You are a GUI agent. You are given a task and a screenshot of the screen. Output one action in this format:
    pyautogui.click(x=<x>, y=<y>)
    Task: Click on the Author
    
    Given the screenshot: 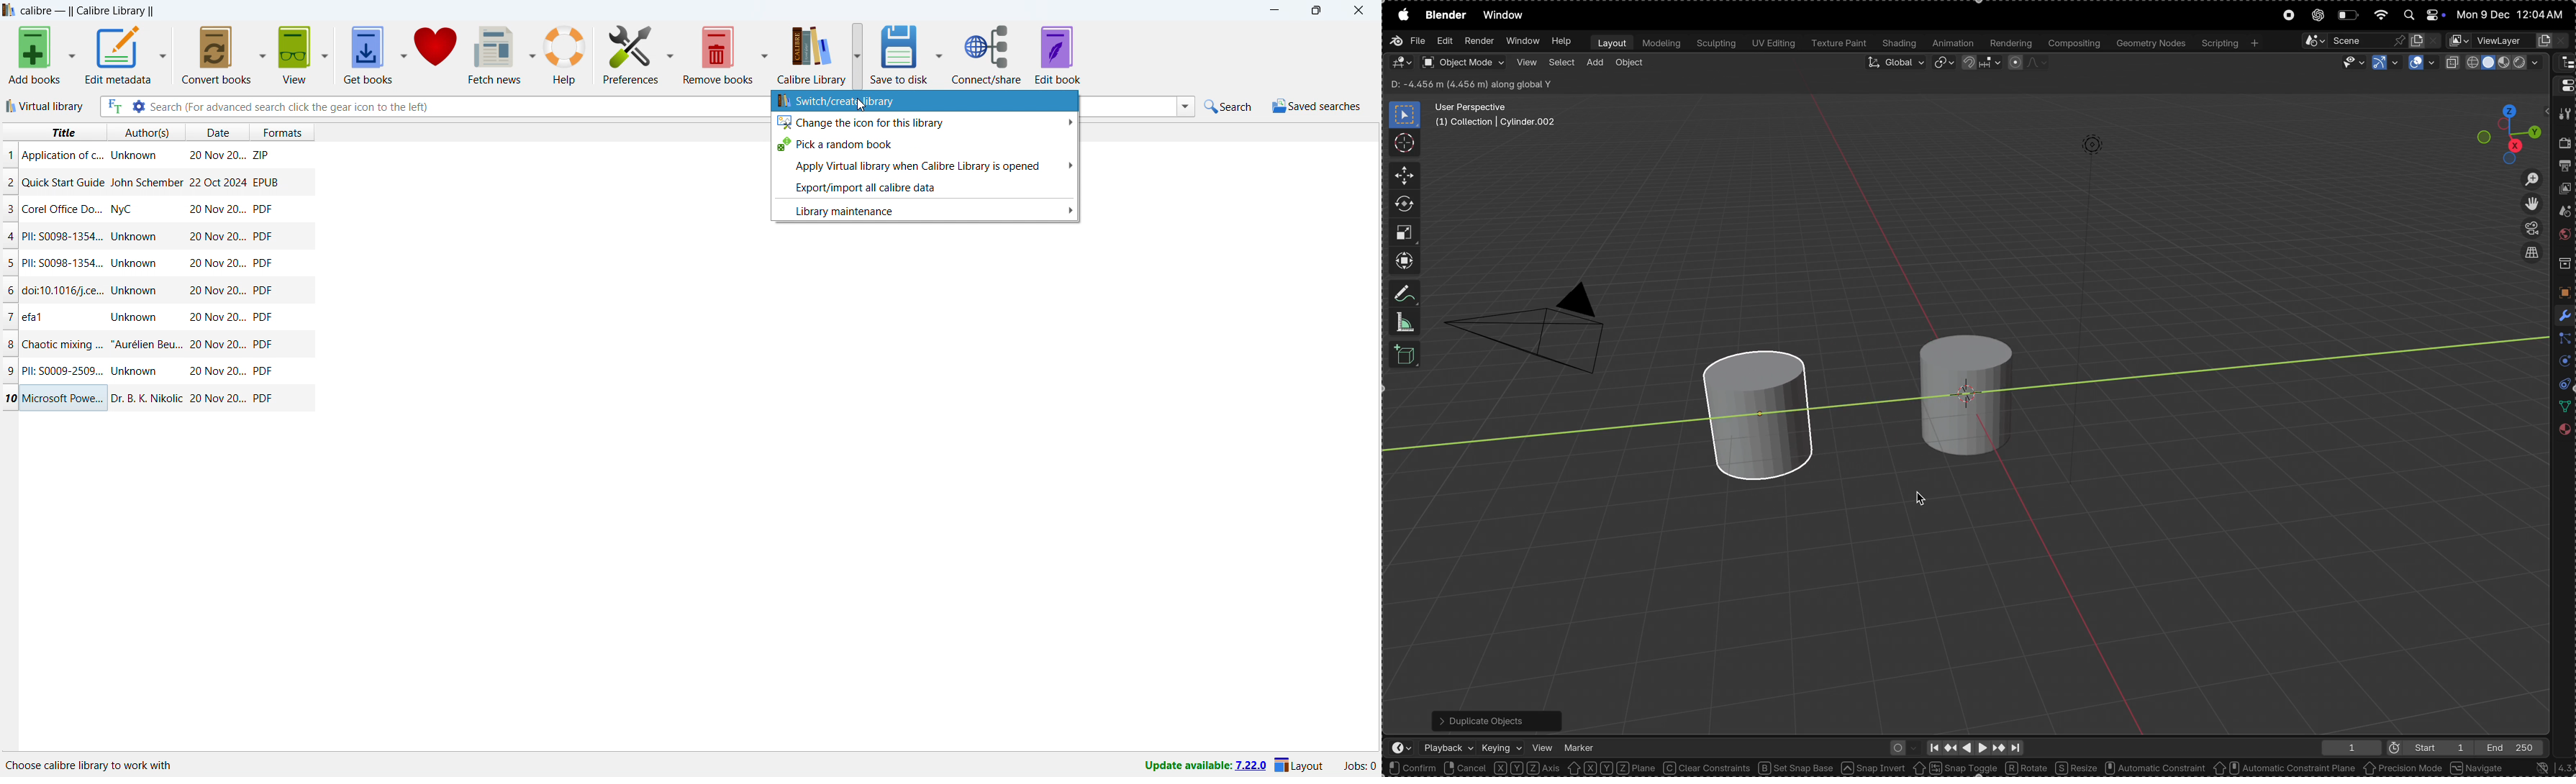 What is the action you would take?
    pyautogui.click(x=147, y=343)
    